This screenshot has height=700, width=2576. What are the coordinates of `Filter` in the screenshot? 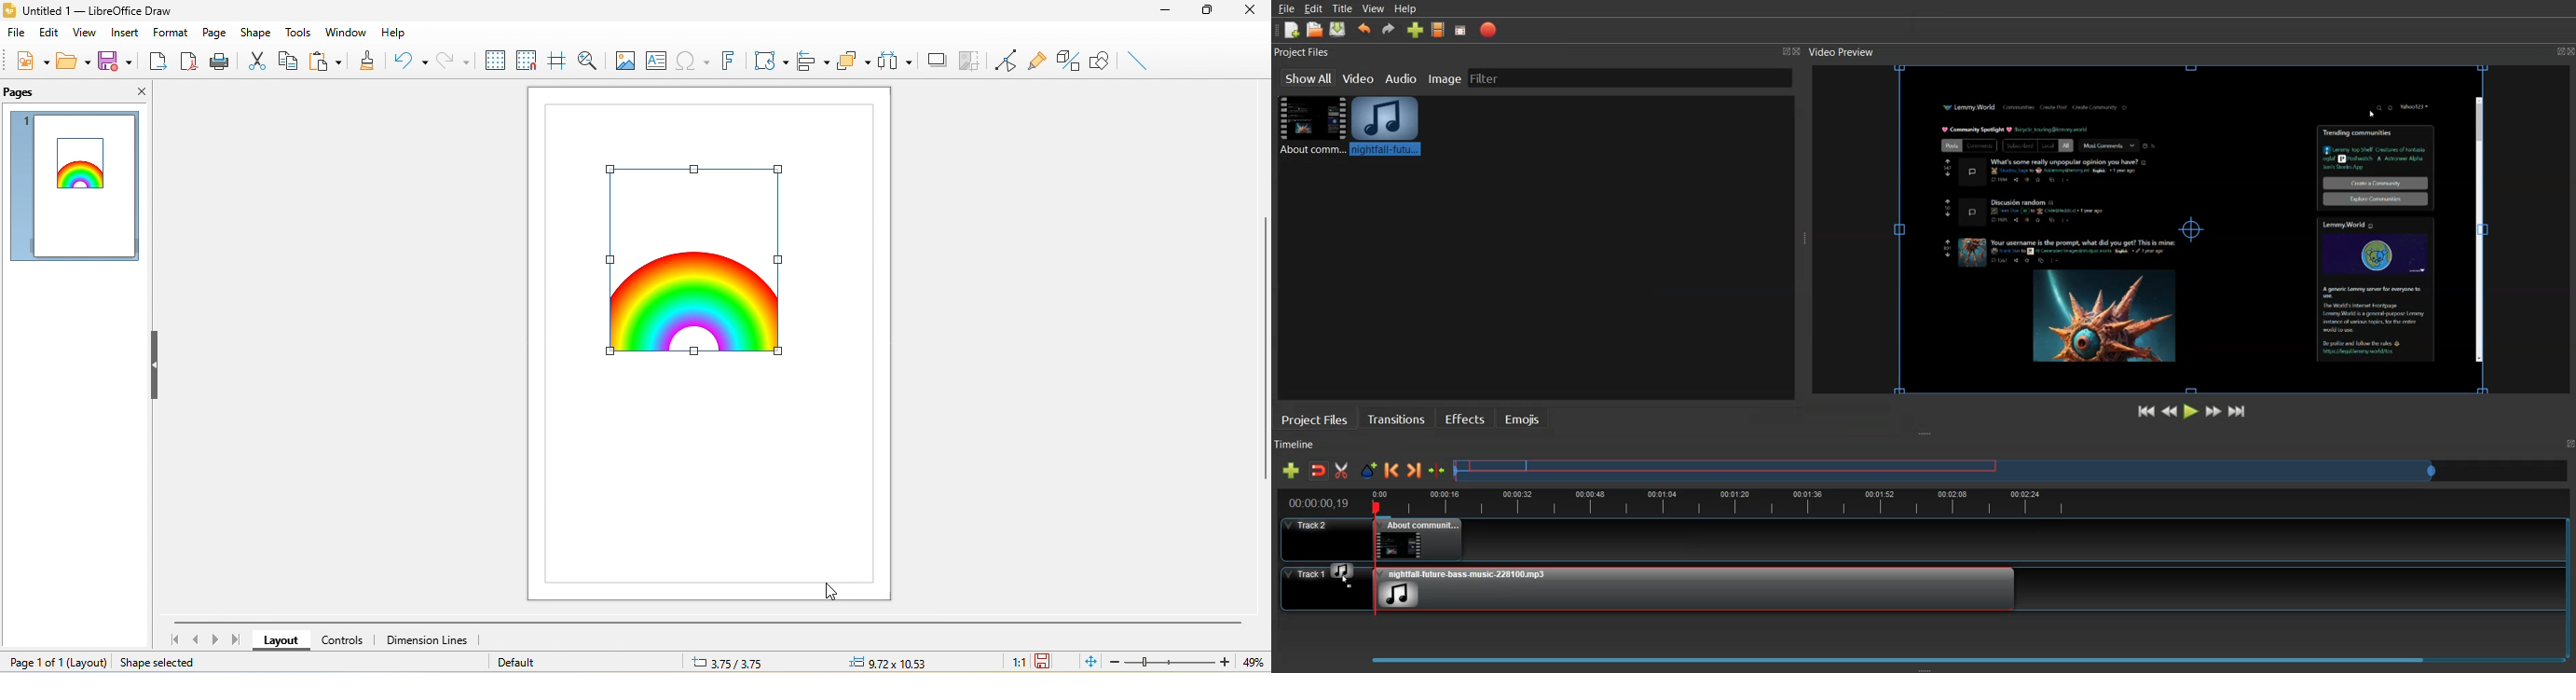 It's located at (1496, 77).